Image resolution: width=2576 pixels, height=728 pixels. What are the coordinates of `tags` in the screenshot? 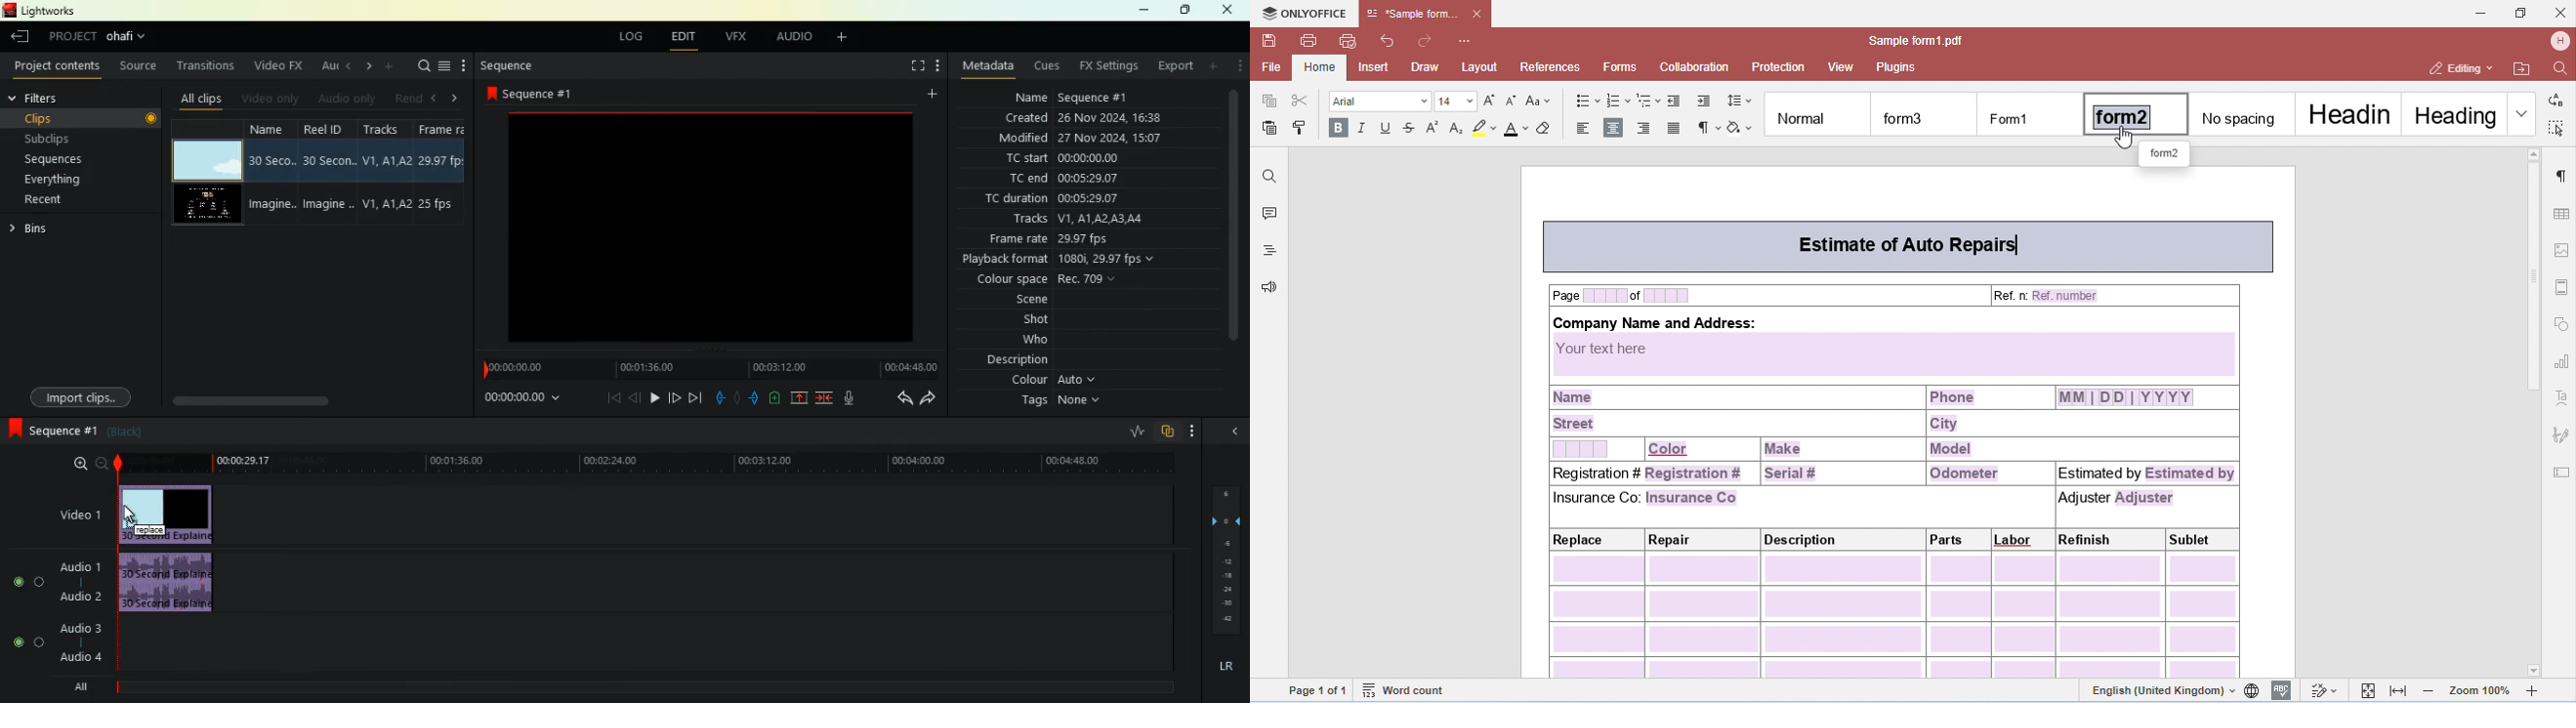 It's located at (1056, 403).